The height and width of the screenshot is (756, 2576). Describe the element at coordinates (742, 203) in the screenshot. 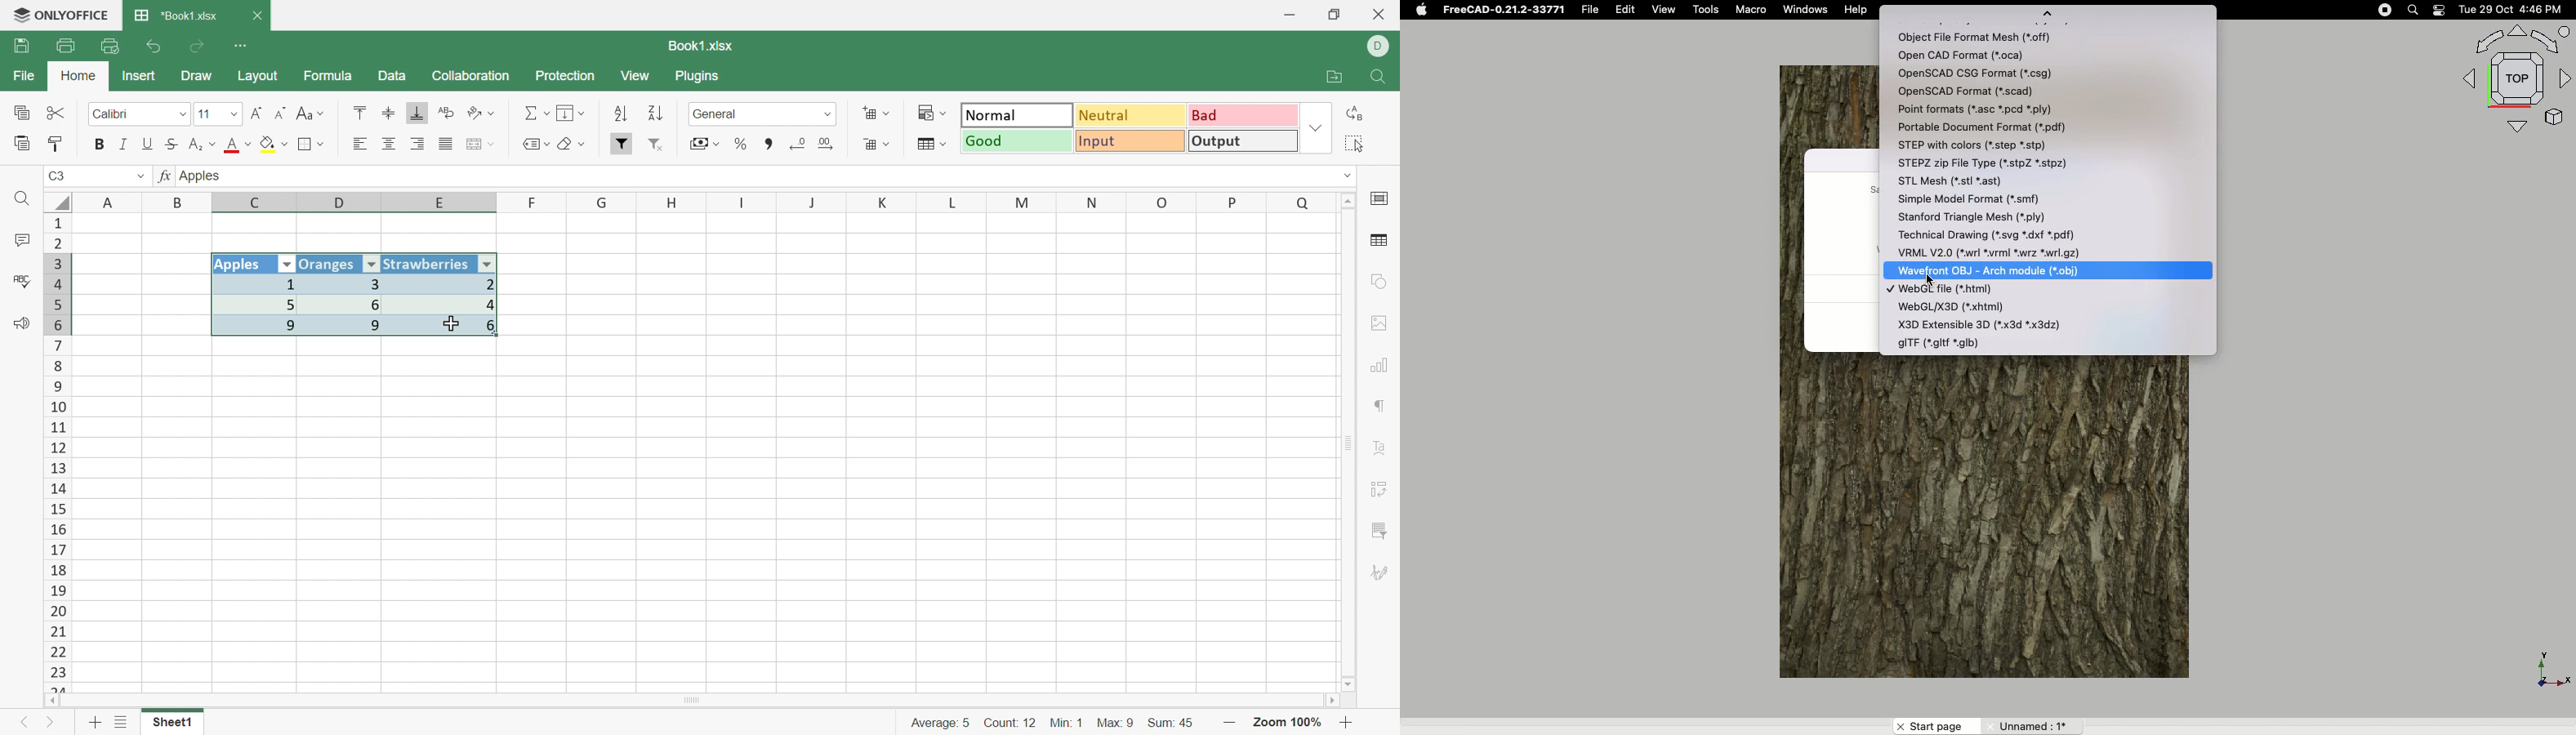

I see `I` at that location.